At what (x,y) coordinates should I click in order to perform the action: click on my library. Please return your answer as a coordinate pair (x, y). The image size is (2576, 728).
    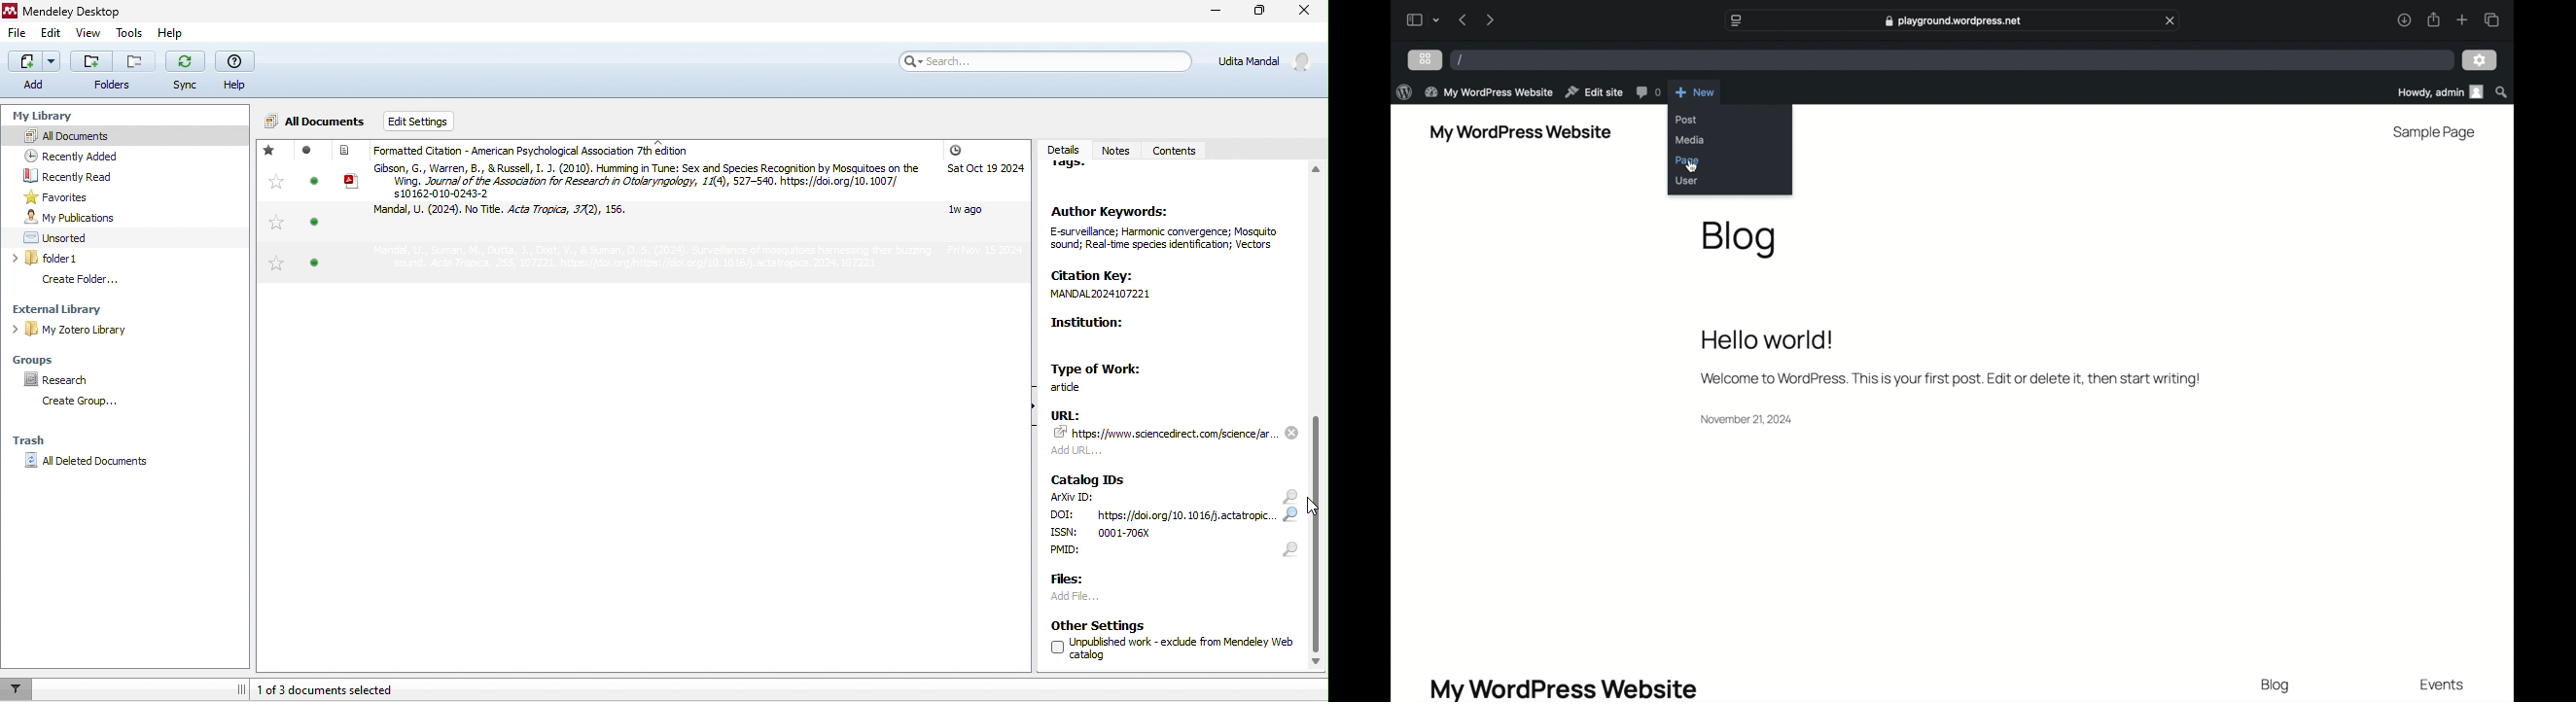
    Looking at the image, I should click on (40, 112).